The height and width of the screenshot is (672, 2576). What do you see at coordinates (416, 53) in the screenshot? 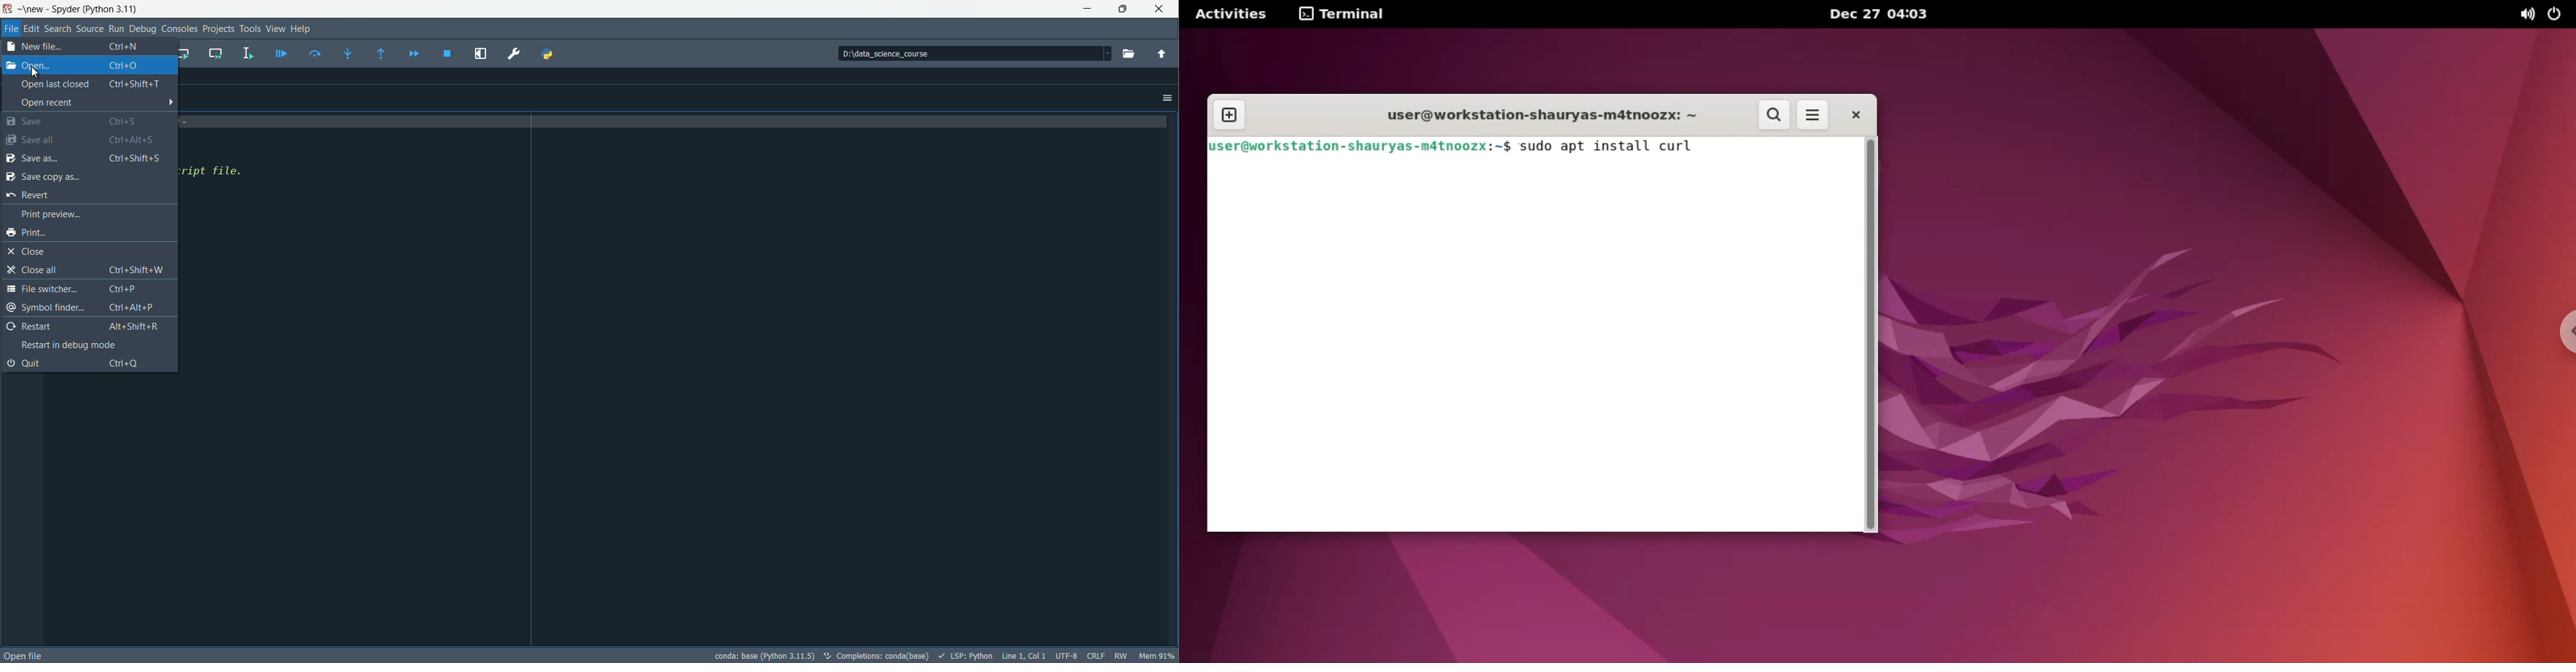
I see `continue execution until next breakpoint` at bounding box center [416, 53].